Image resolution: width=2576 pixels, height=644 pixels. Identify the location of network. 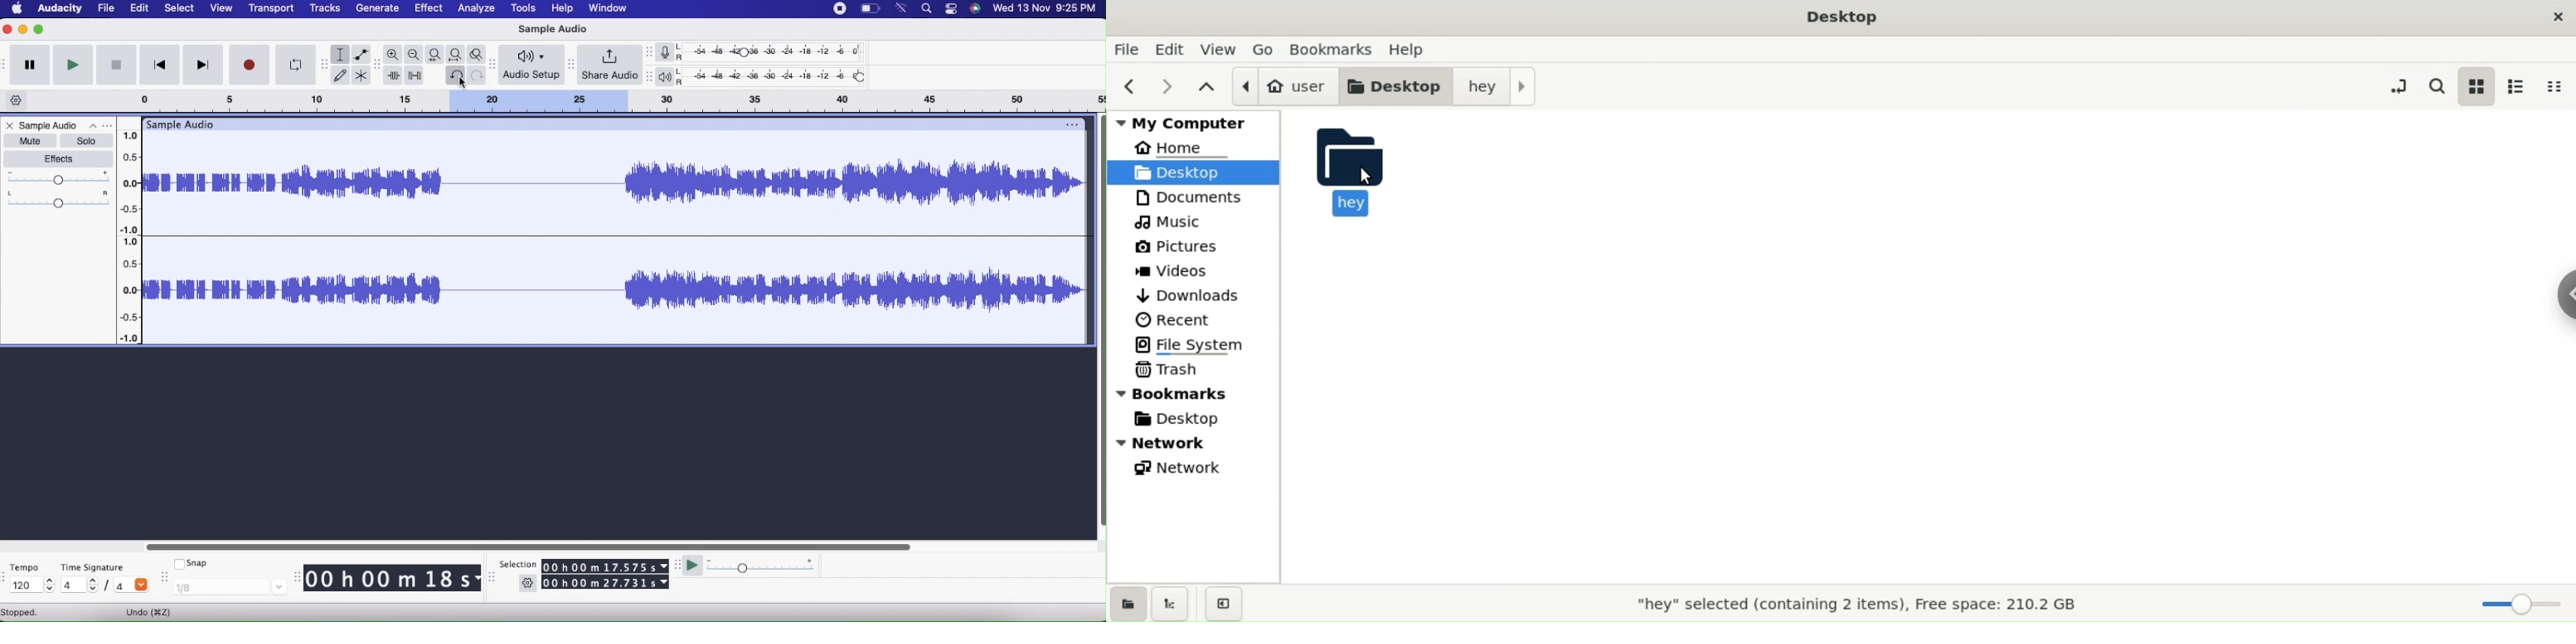
(1189, 443).